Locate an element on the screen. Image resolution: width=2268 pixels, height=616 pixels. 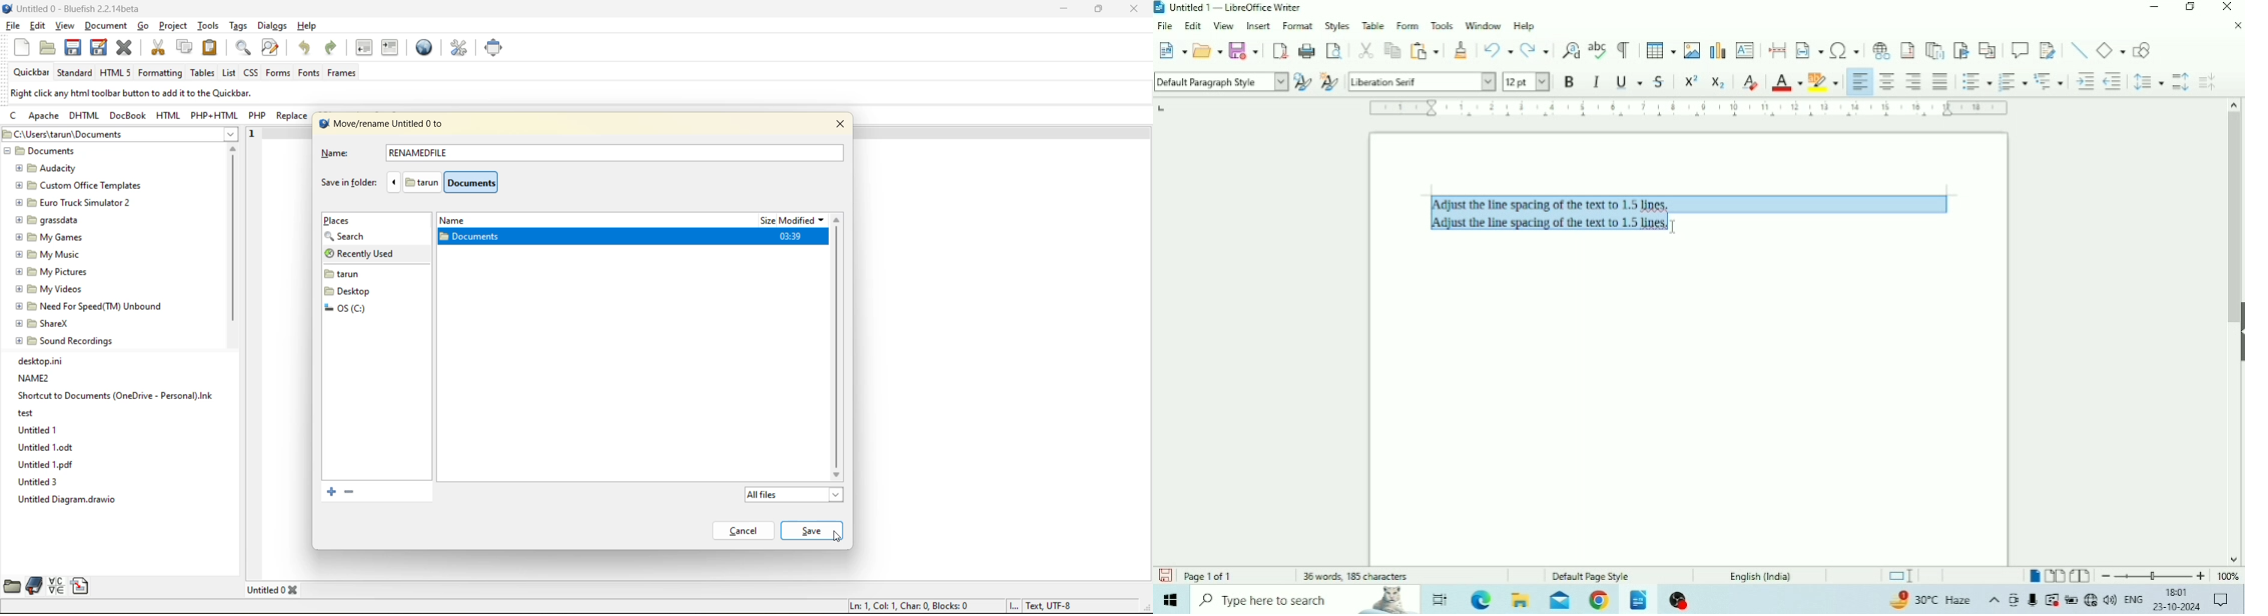
remove the selected bookmark is located at coordinates (348, 493).